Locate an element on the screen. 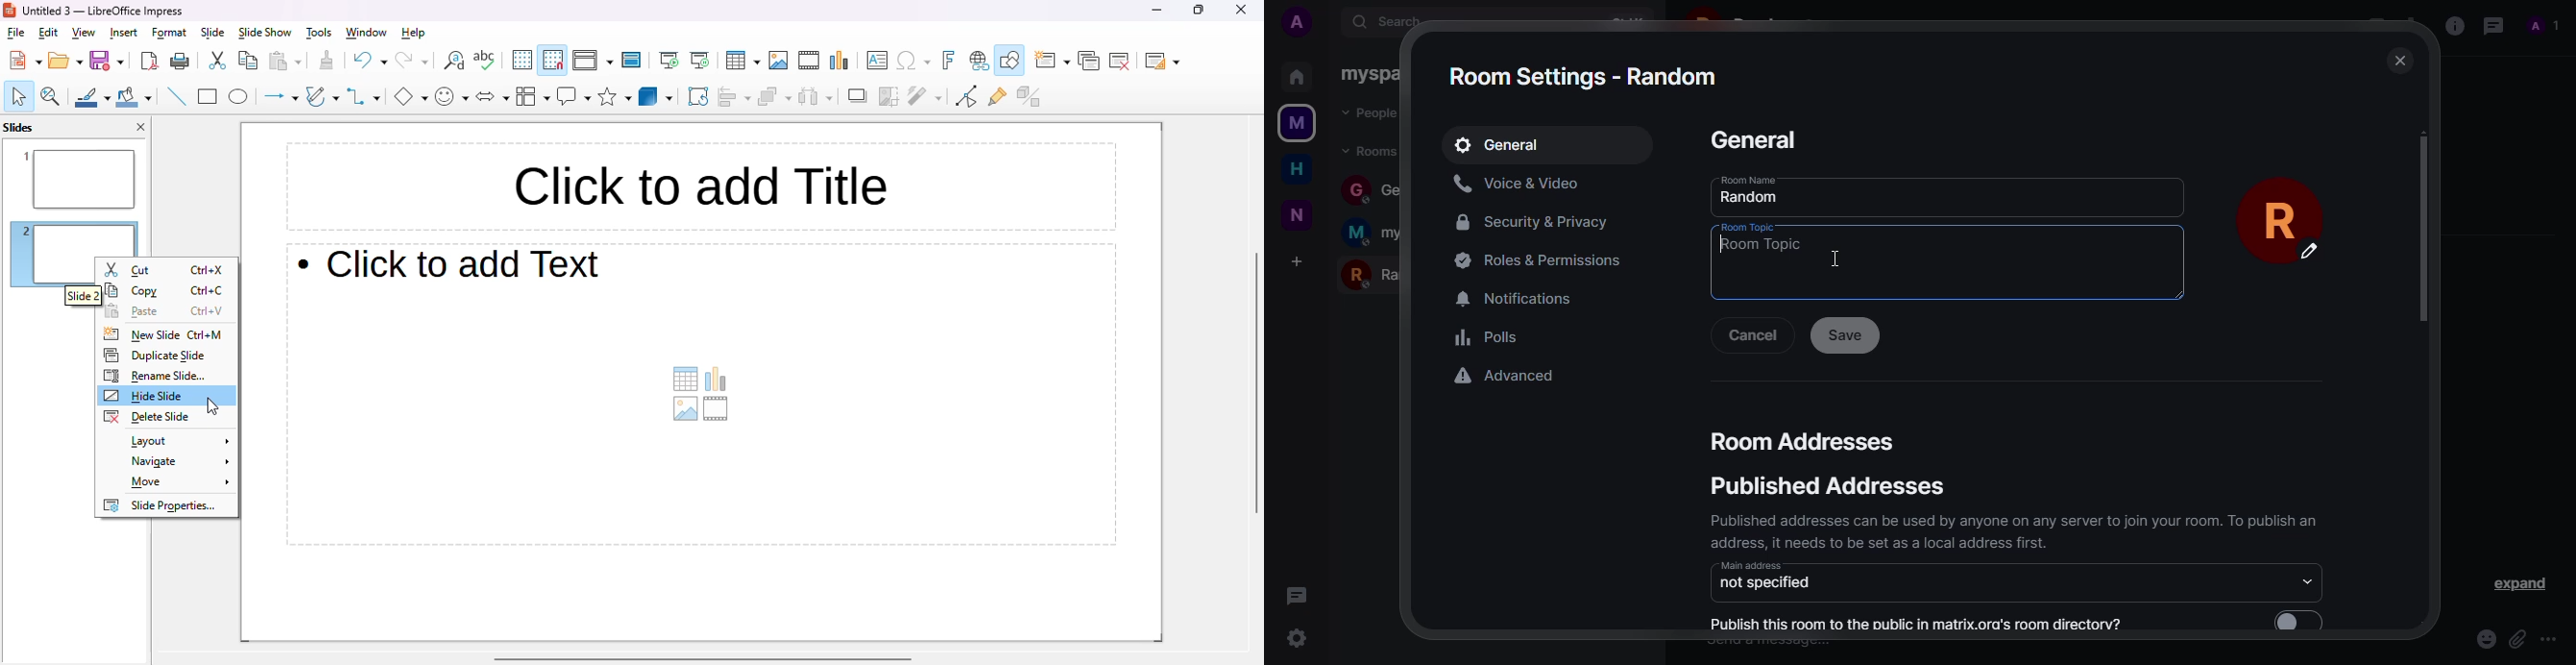 Image resolution: width=2576 pixels, height=672 pixels. copy is located at coordinates (247, 60).